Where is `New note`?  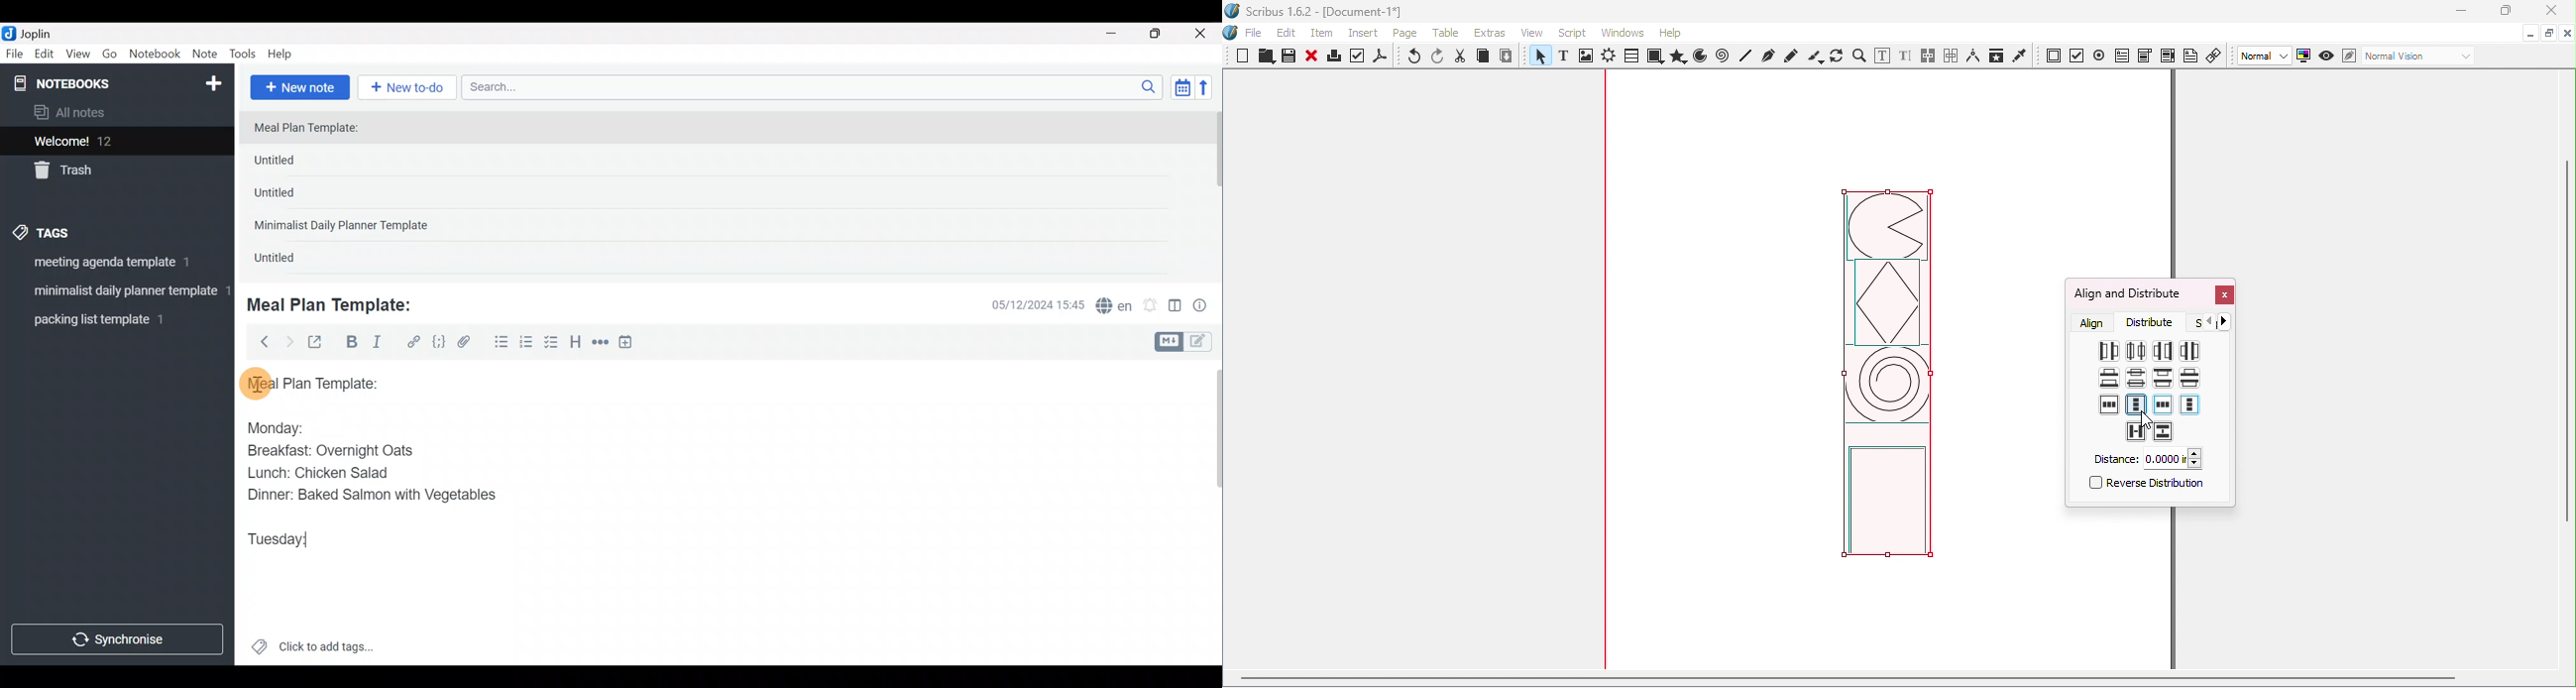
New note is located at coordinates (299, 86).